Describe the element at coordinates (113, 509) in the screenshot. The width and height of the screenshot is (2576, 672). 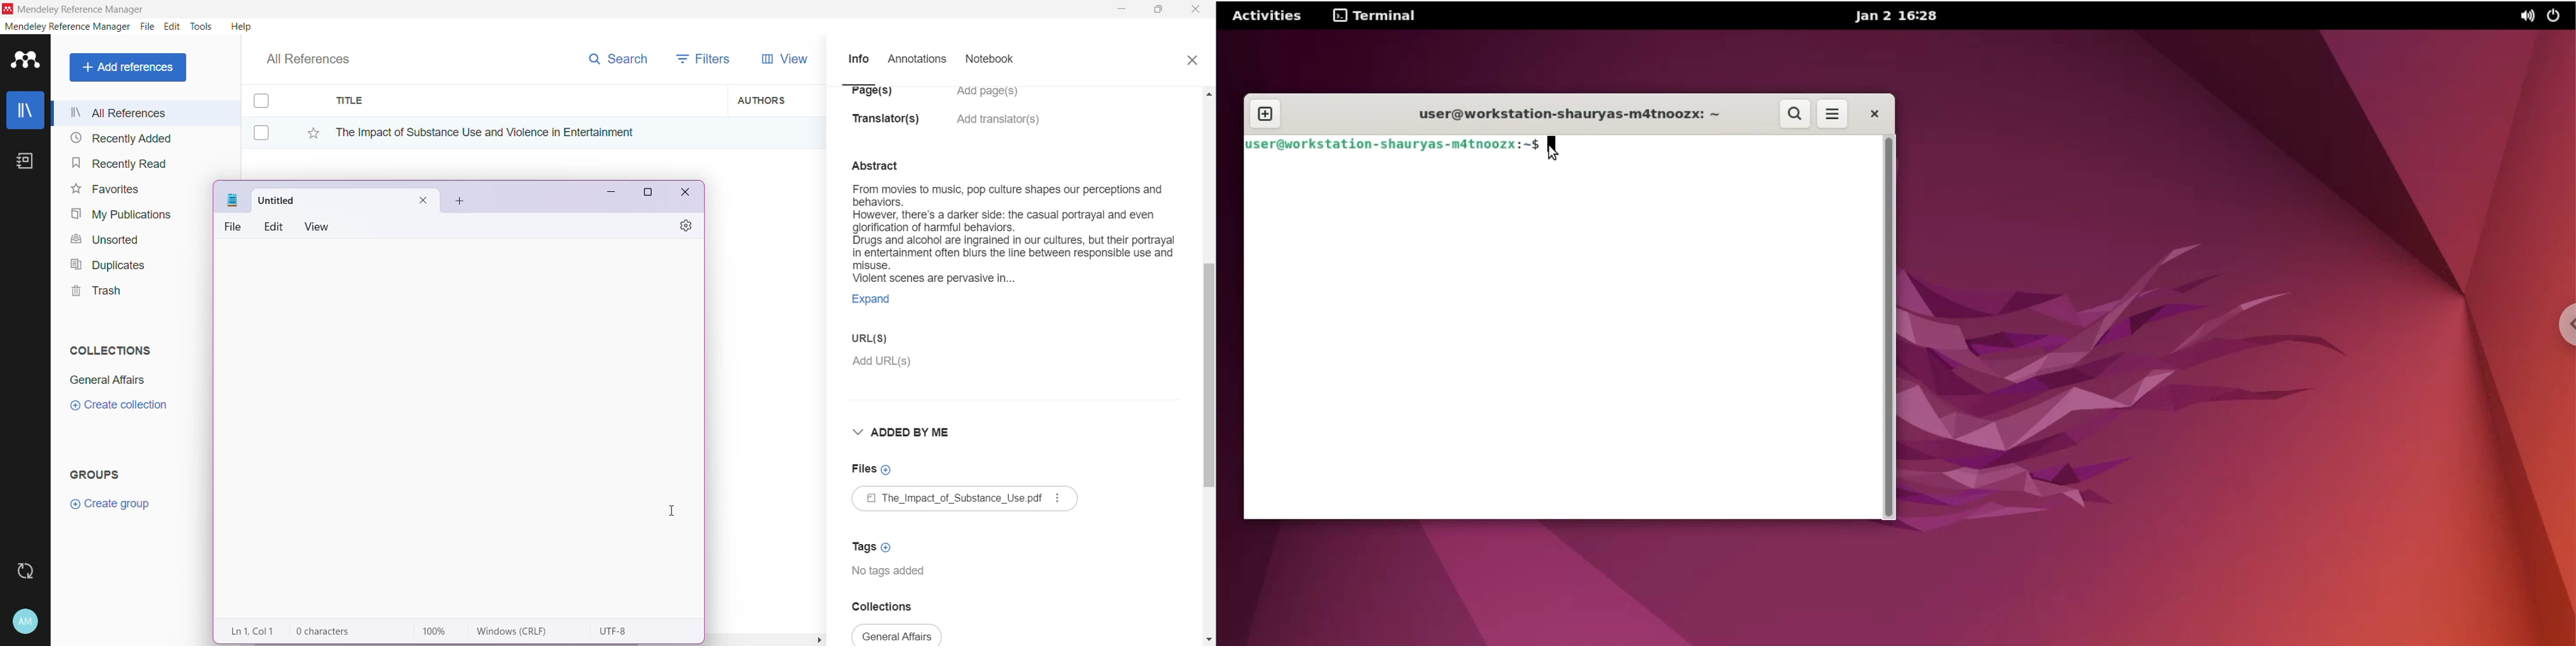
I see `Click to Create Group` at that location.